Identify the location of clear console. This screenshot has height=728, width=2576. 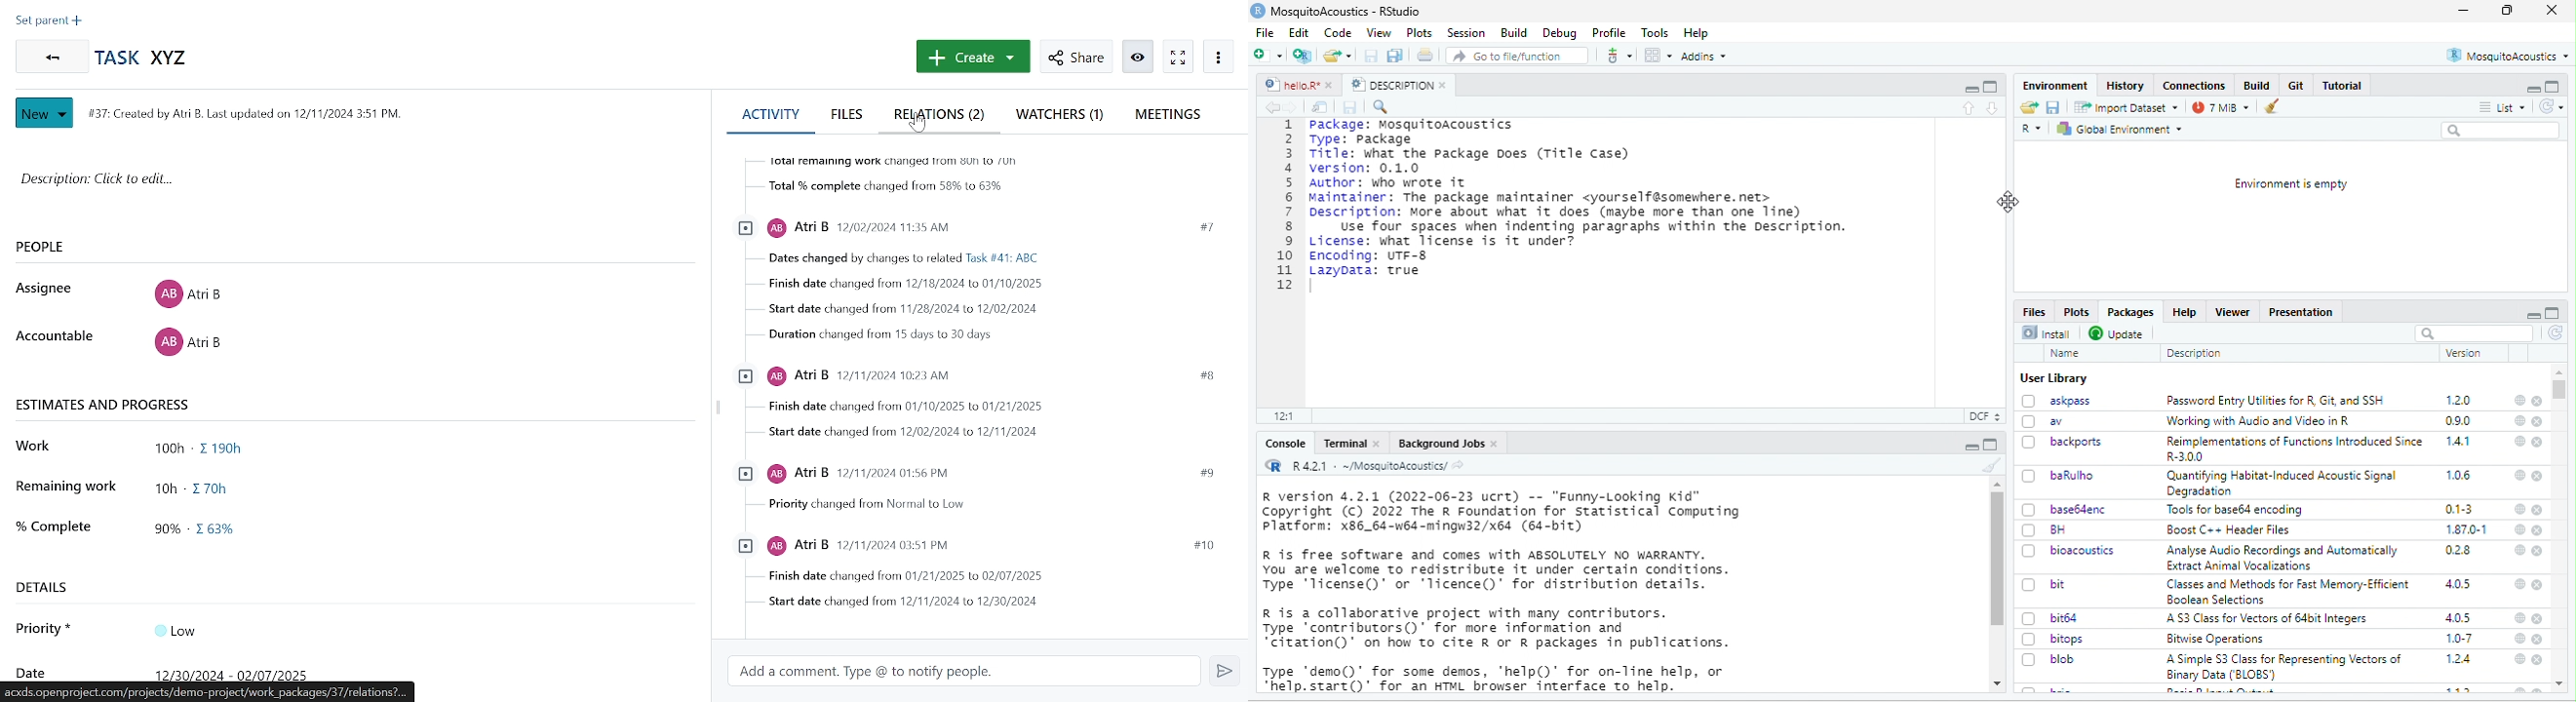
(1987, 465).